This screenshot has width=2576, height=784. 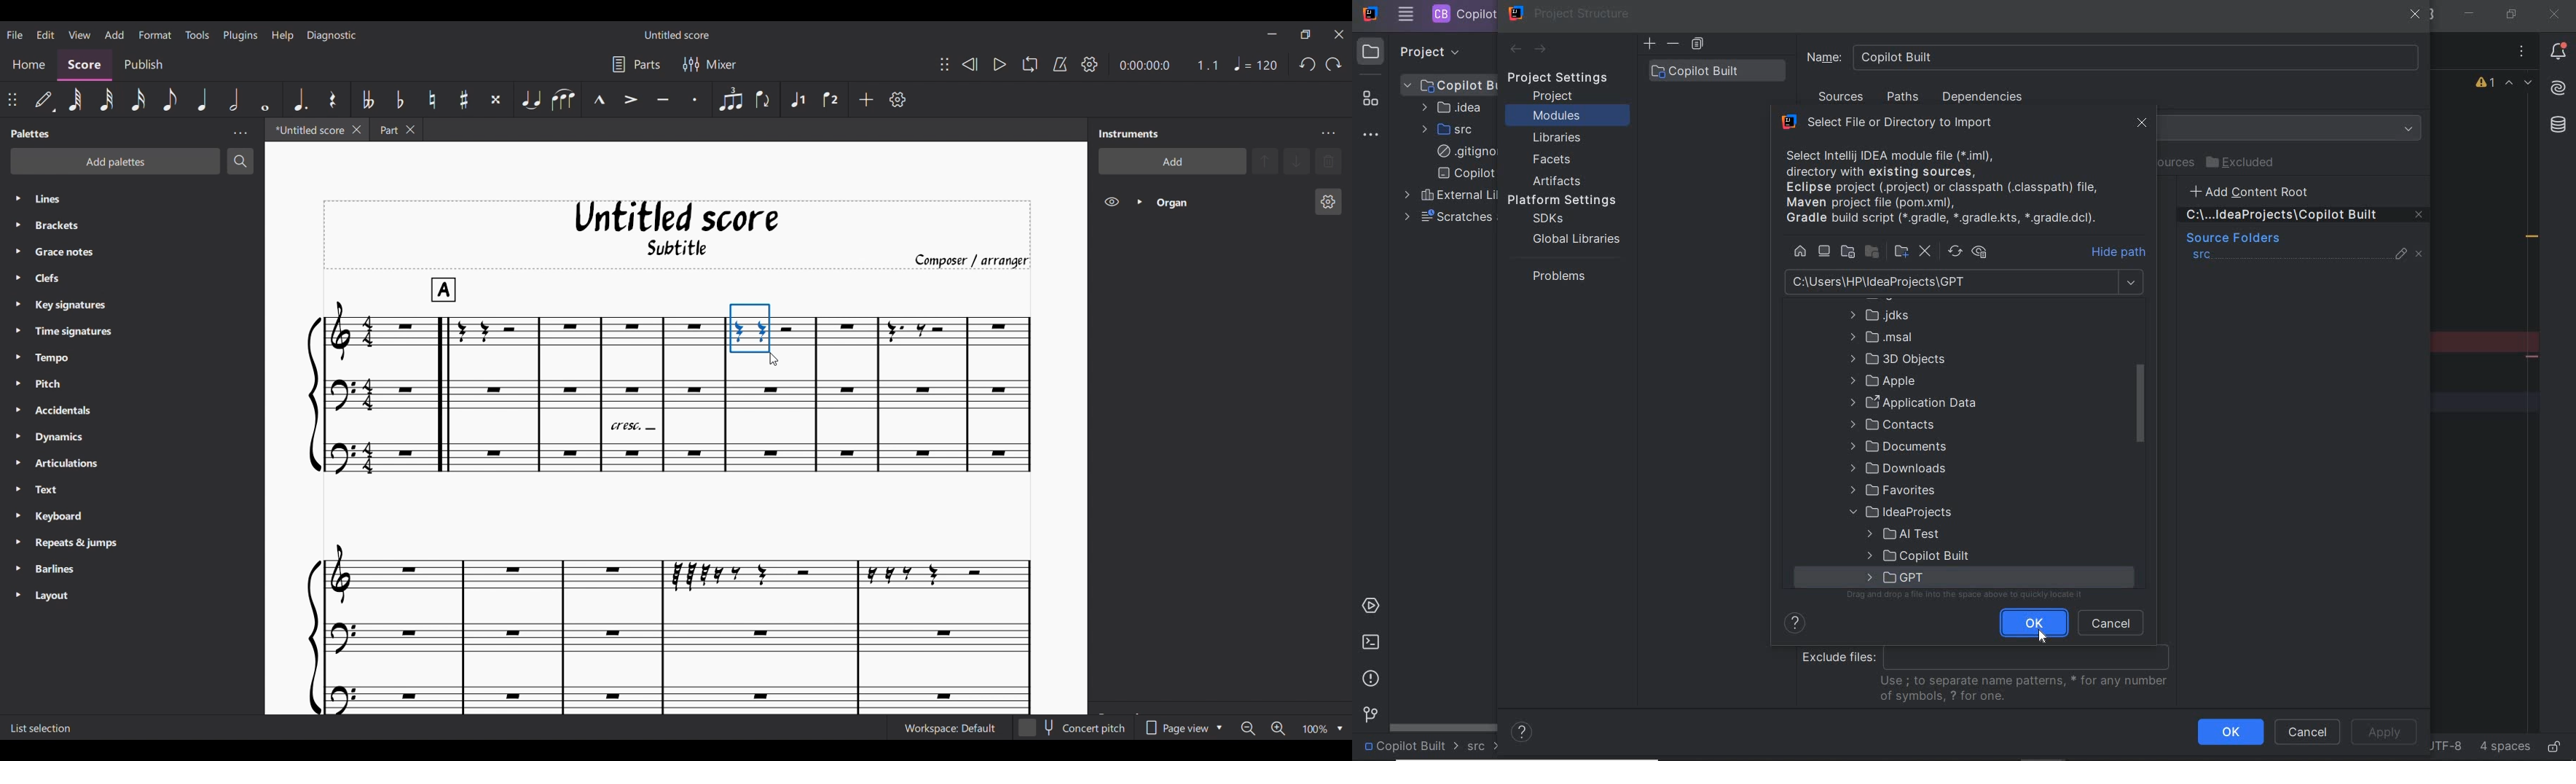 I want to click on Parts settings, so click(x=636, y=65).